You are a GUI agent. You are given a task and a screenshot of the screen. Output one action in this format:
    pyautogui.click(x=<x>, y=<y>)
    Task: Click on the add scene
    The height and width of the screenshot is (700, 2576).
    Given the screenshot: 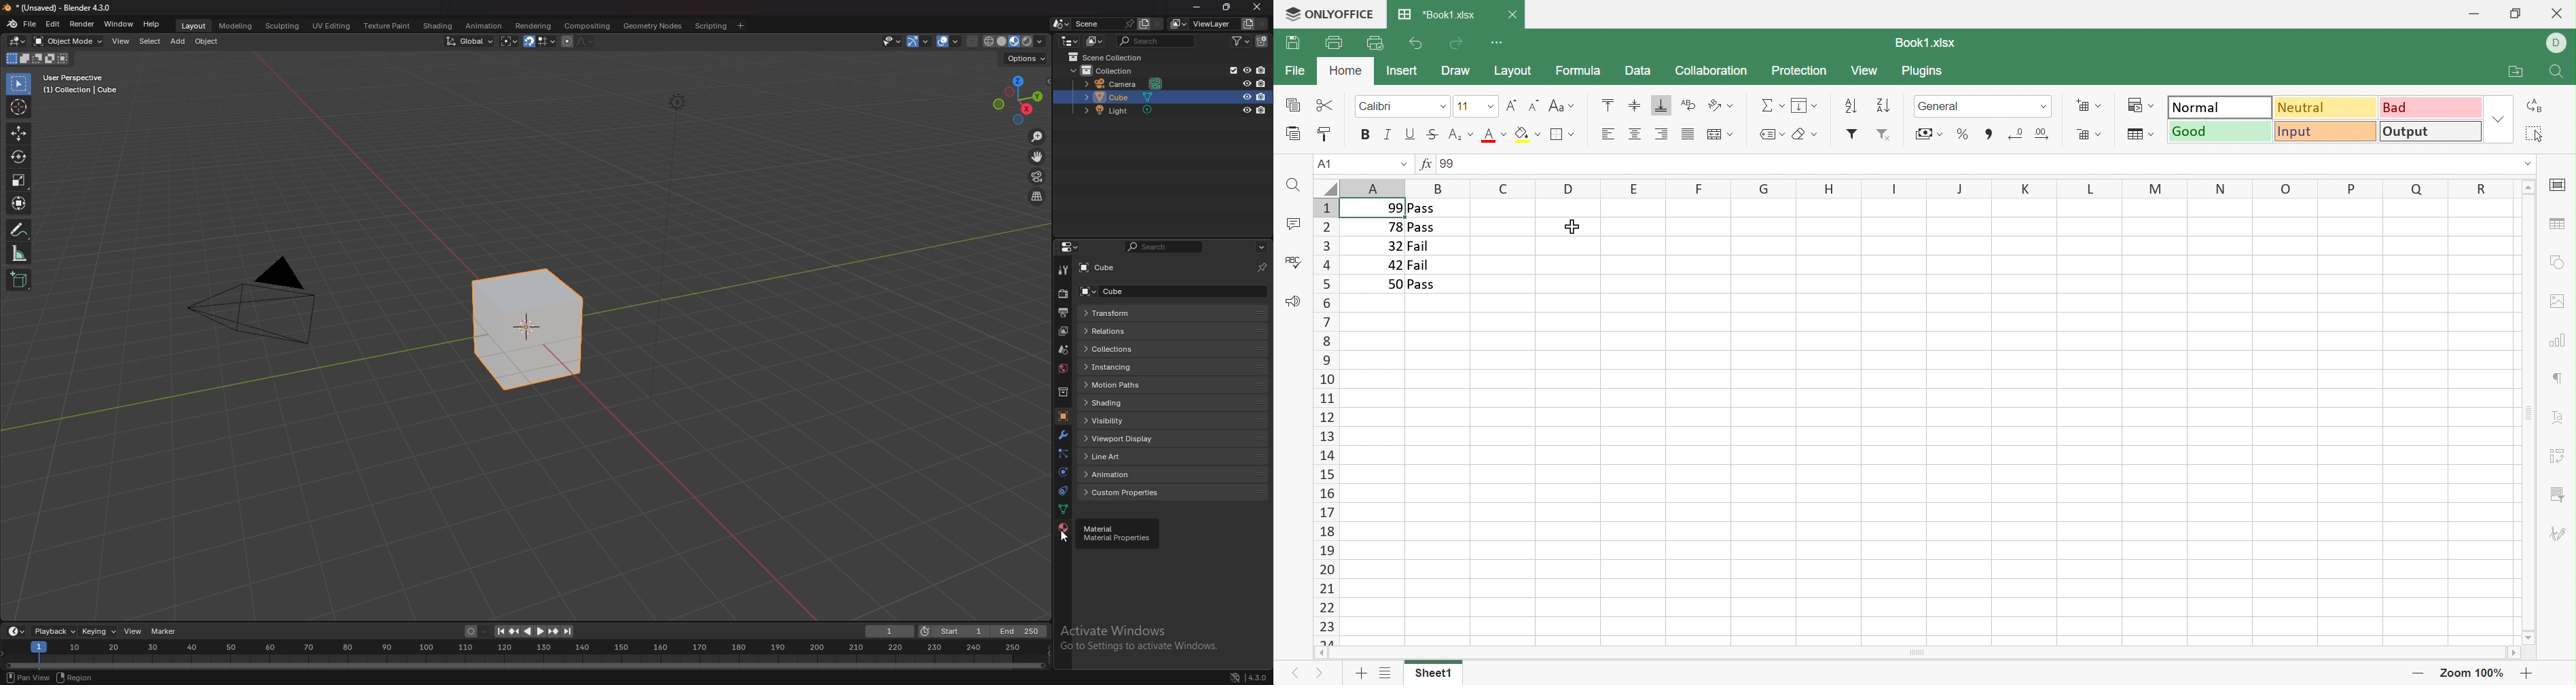 What is the action you would take?
    pyautogui.click(x=1142, y=23)
    